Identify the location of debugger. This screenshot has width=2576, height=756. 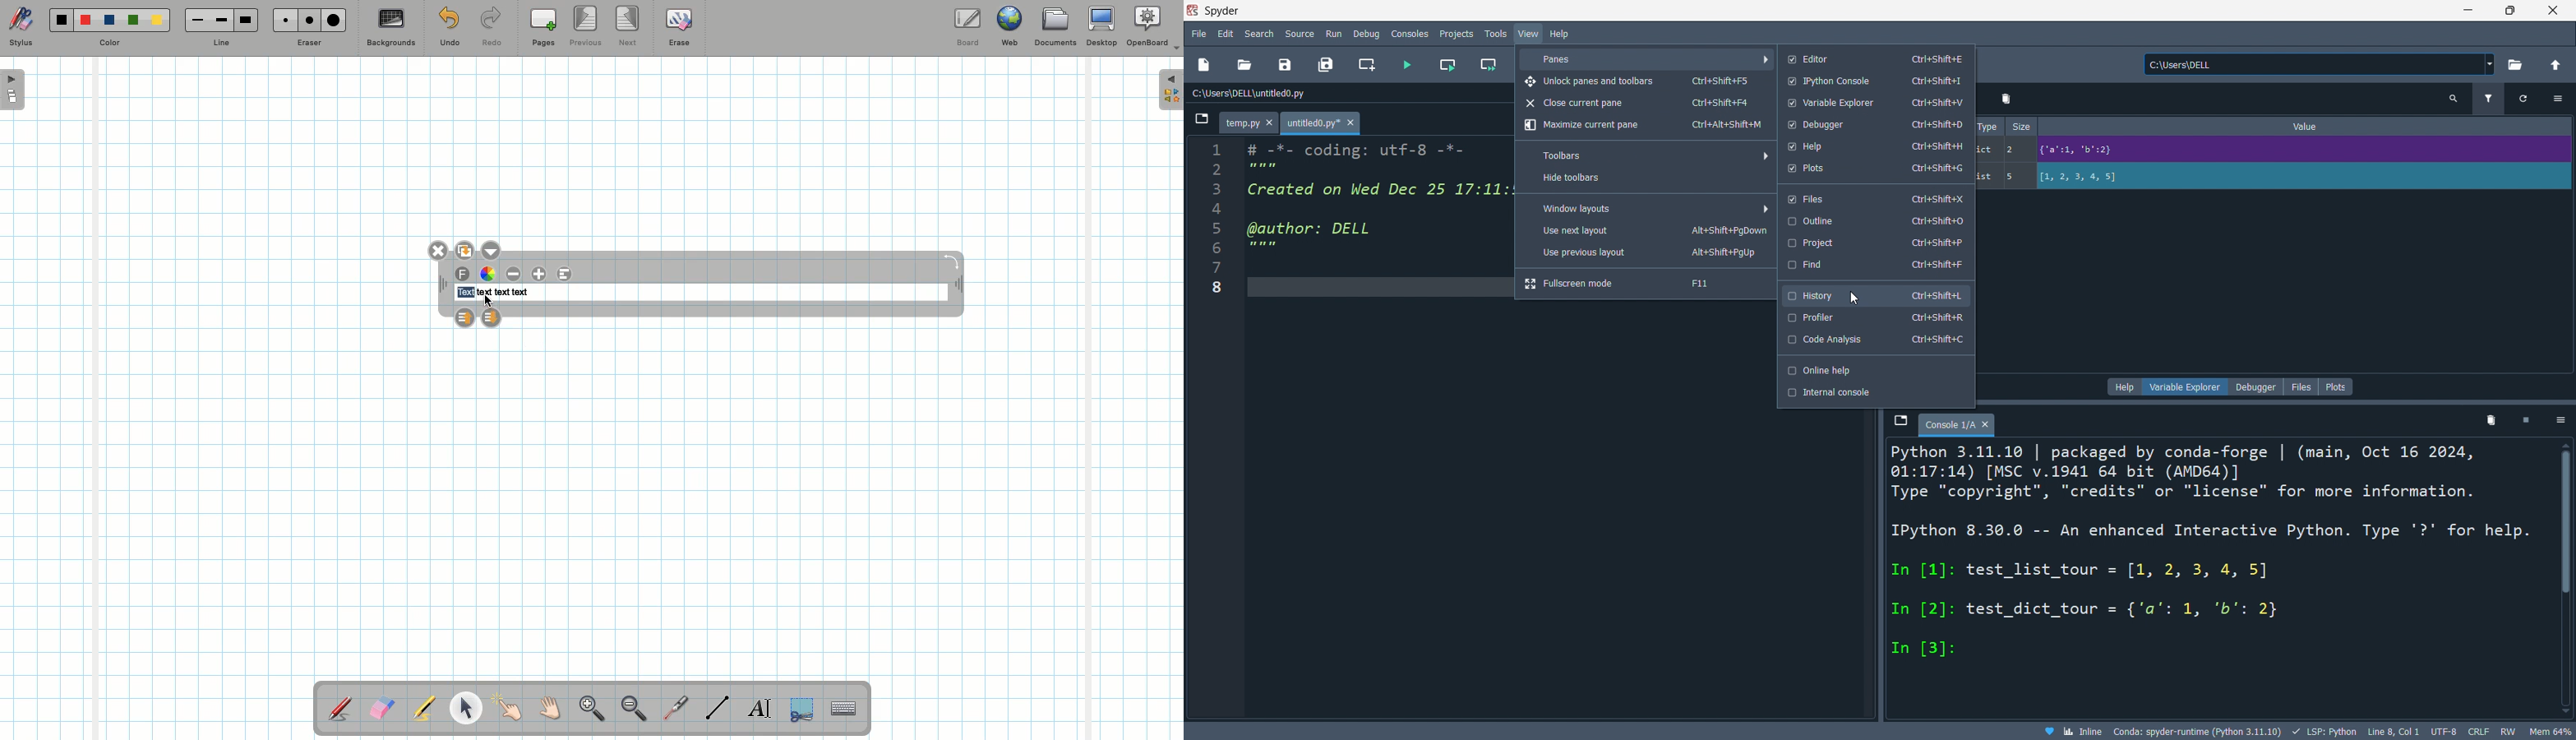
(1873, 125).